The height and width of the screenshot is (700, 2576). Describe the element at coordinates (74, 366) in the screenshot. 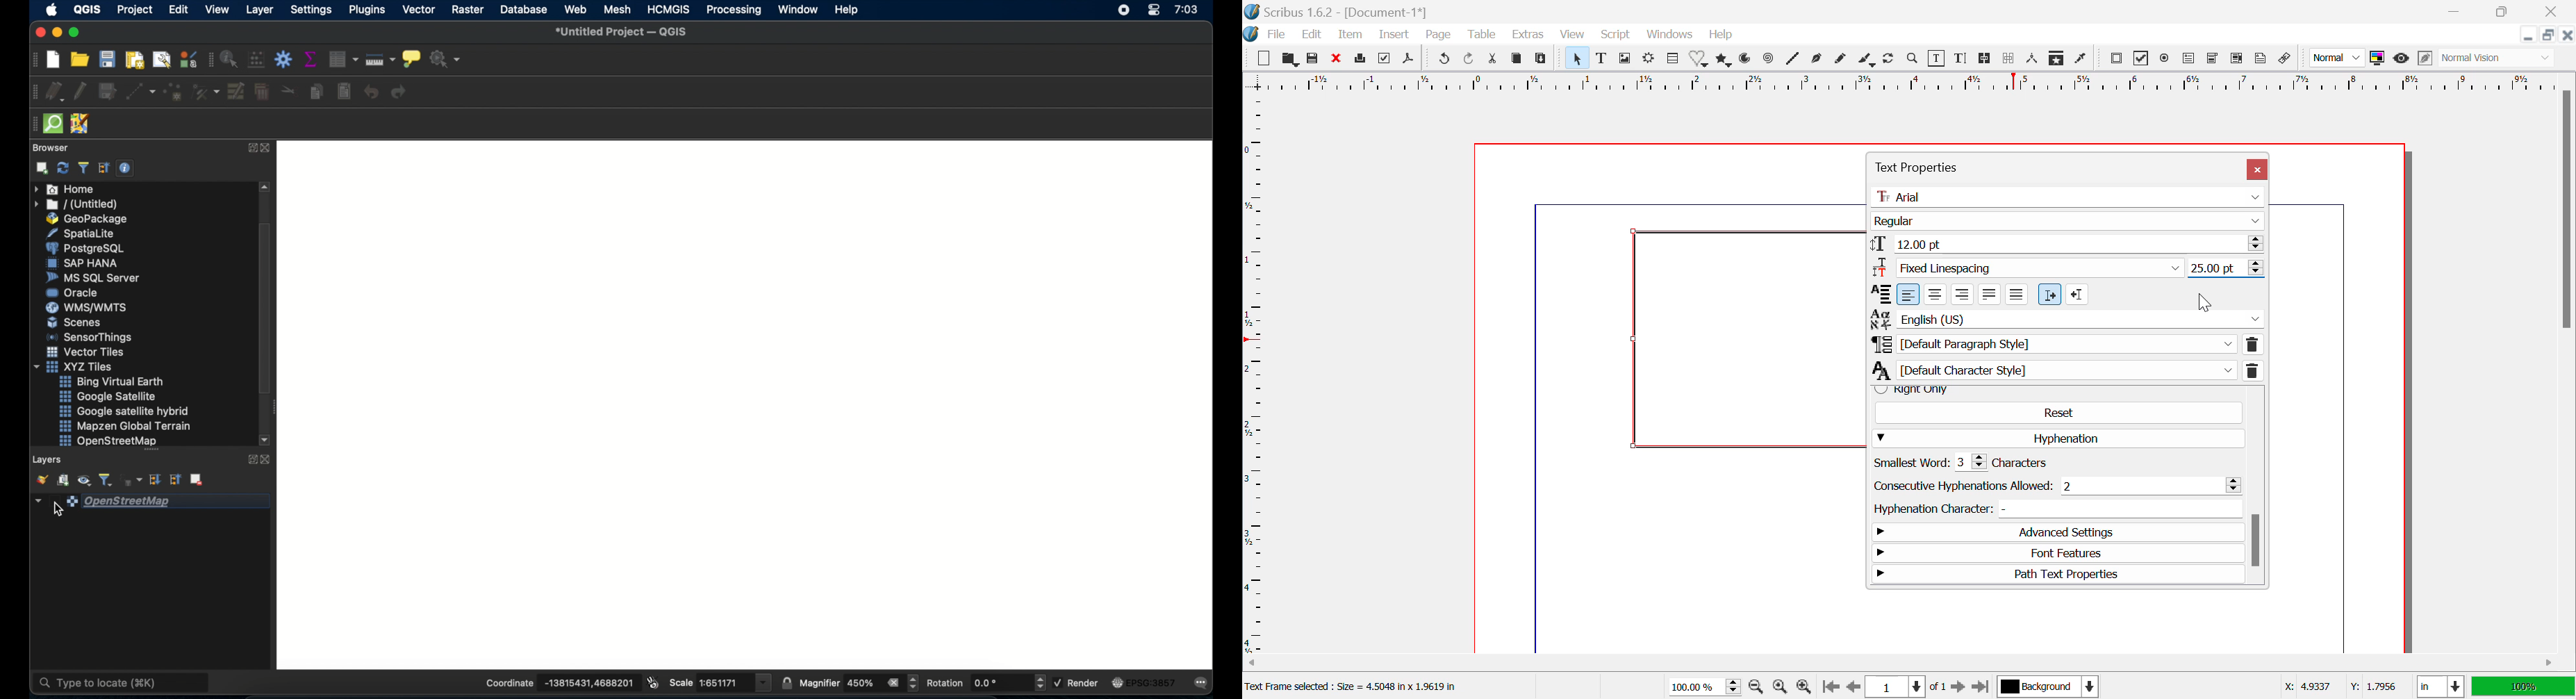

I see `xyzzy tiles` at that location.